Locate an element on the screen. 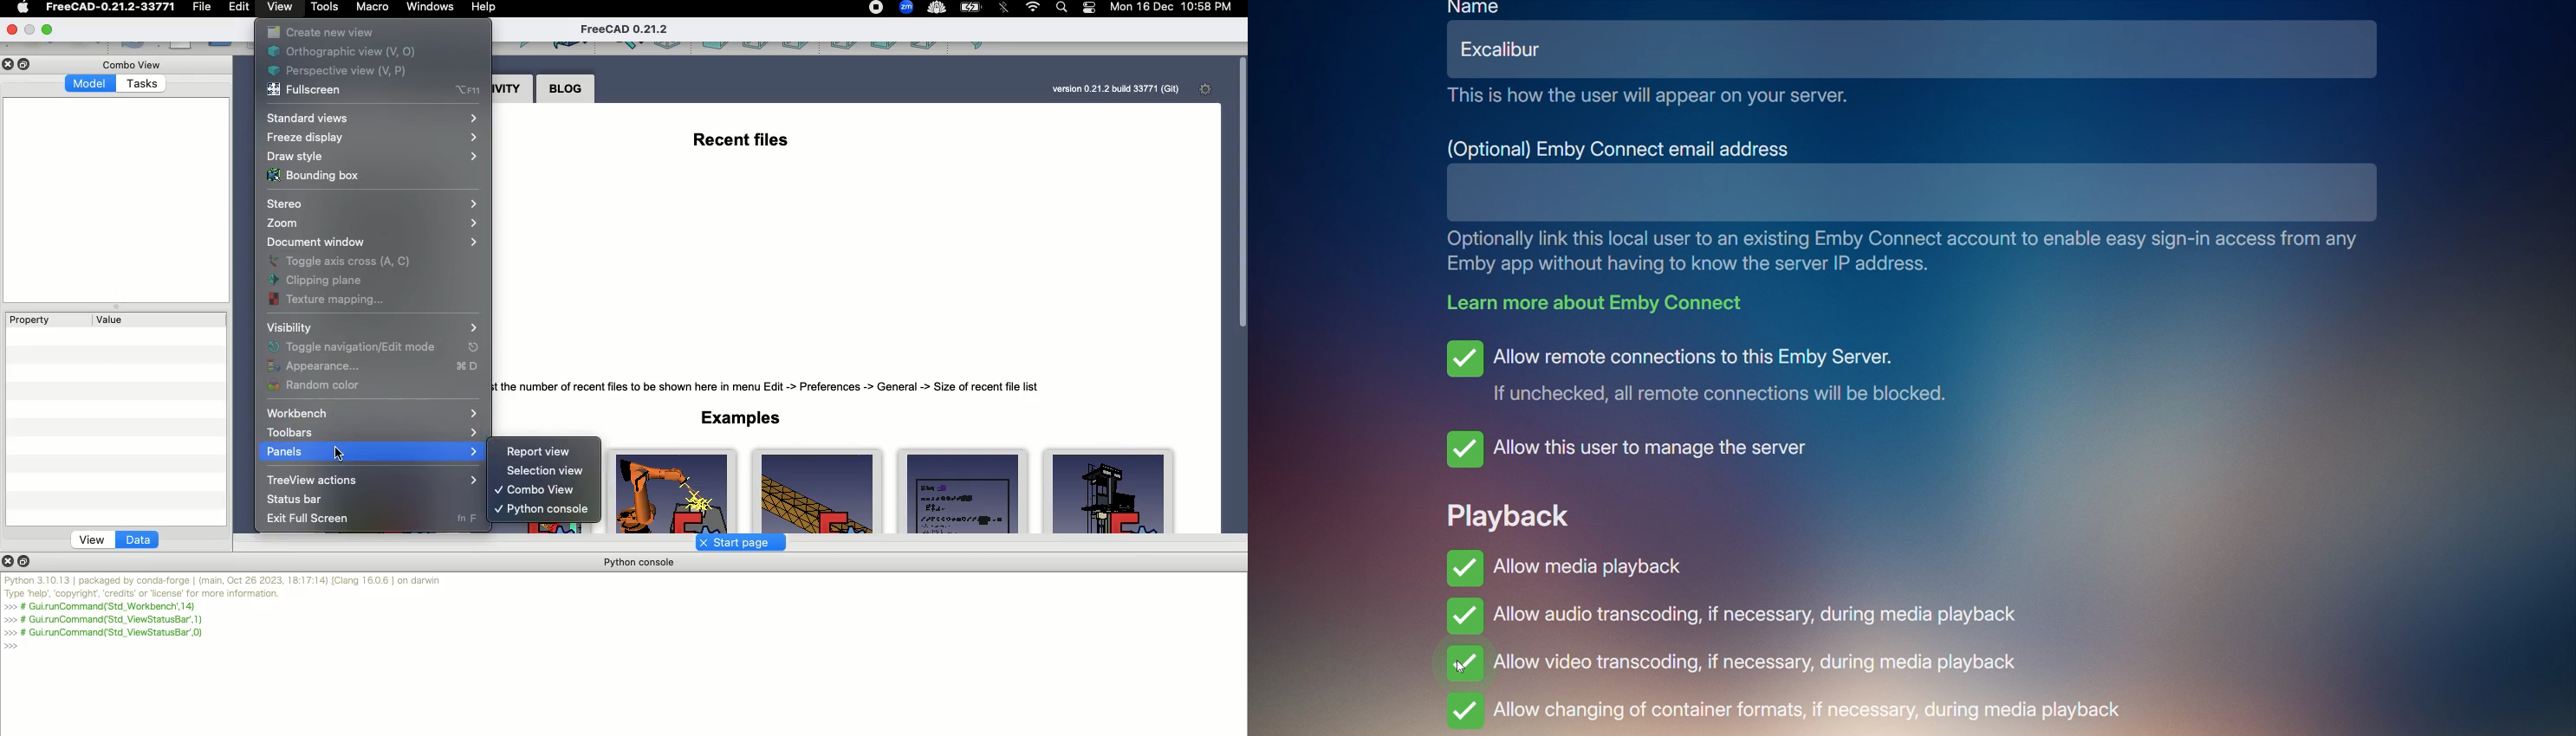 The height and width of the screenshot is (756, 2576). Standard views is located at coordinates (371, 119).